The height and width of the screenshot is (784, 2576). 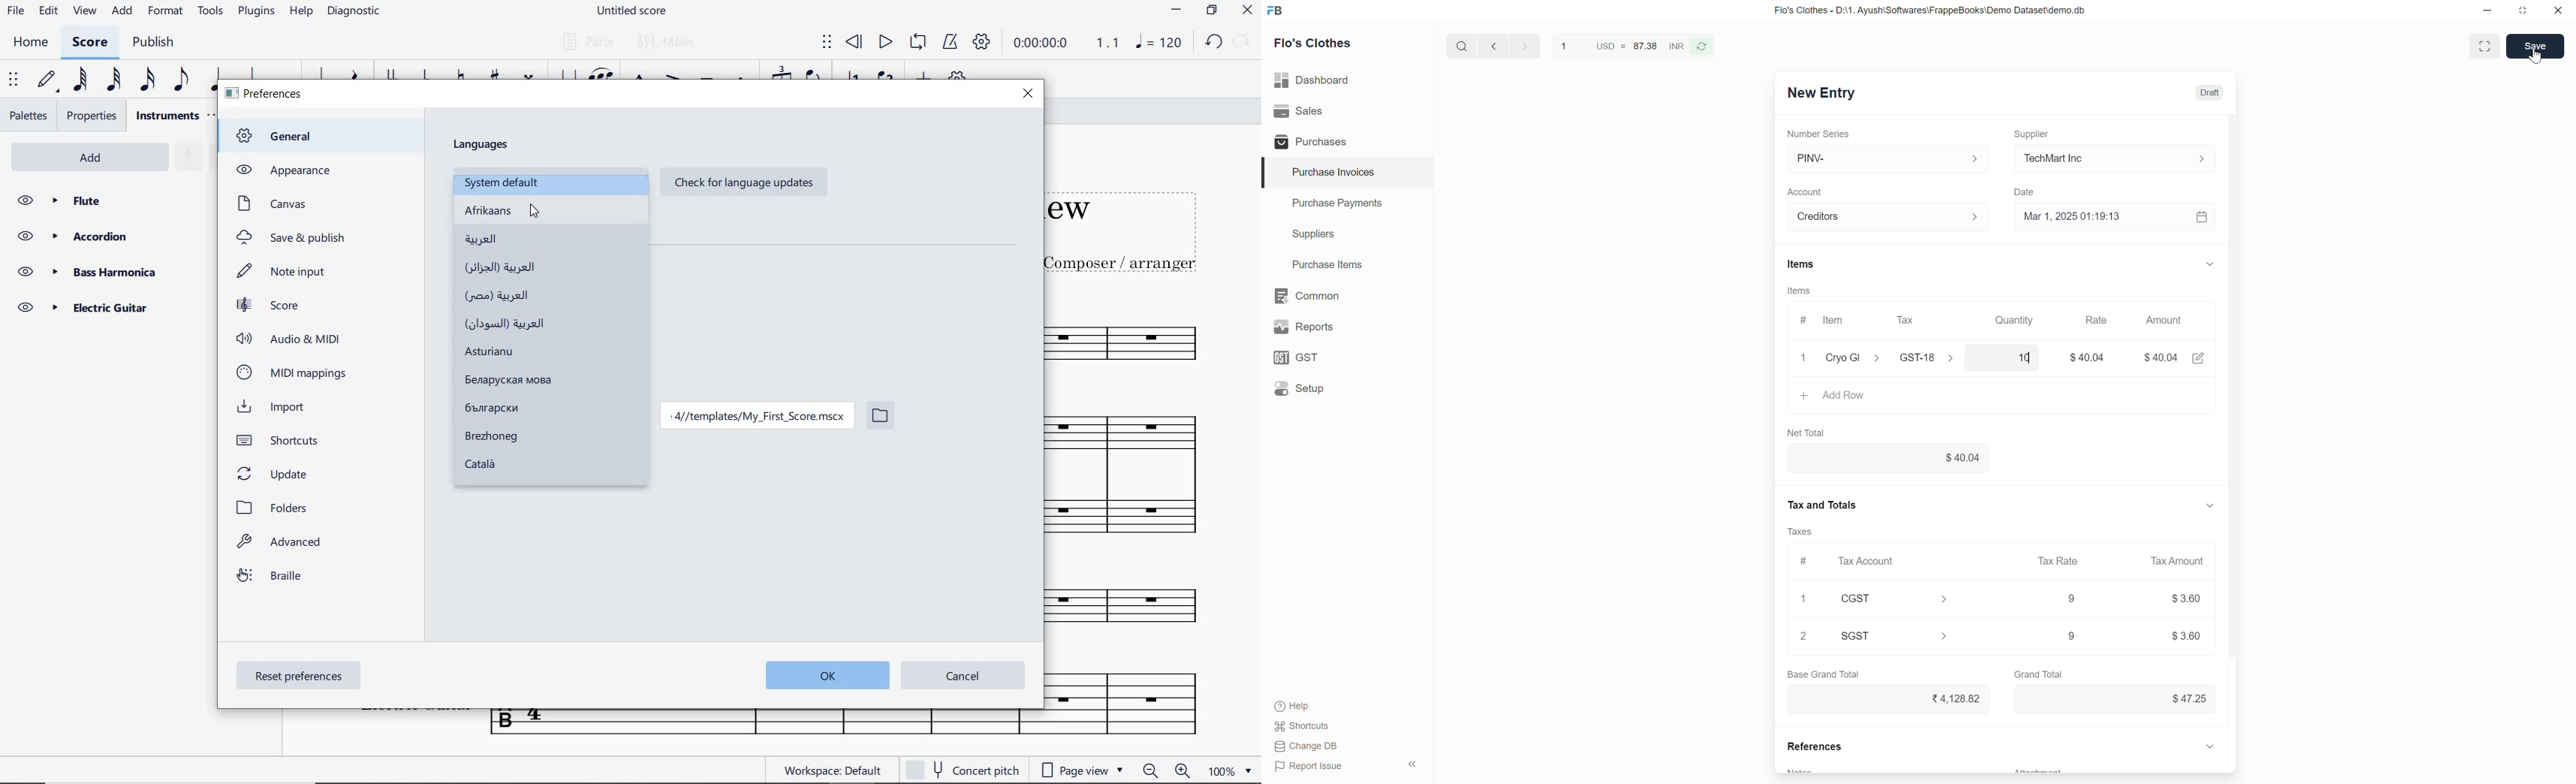 What do you see at coordinates (1308, 142) in the screenshot?
I see `Purchases` at bounding box center [1308, 142].